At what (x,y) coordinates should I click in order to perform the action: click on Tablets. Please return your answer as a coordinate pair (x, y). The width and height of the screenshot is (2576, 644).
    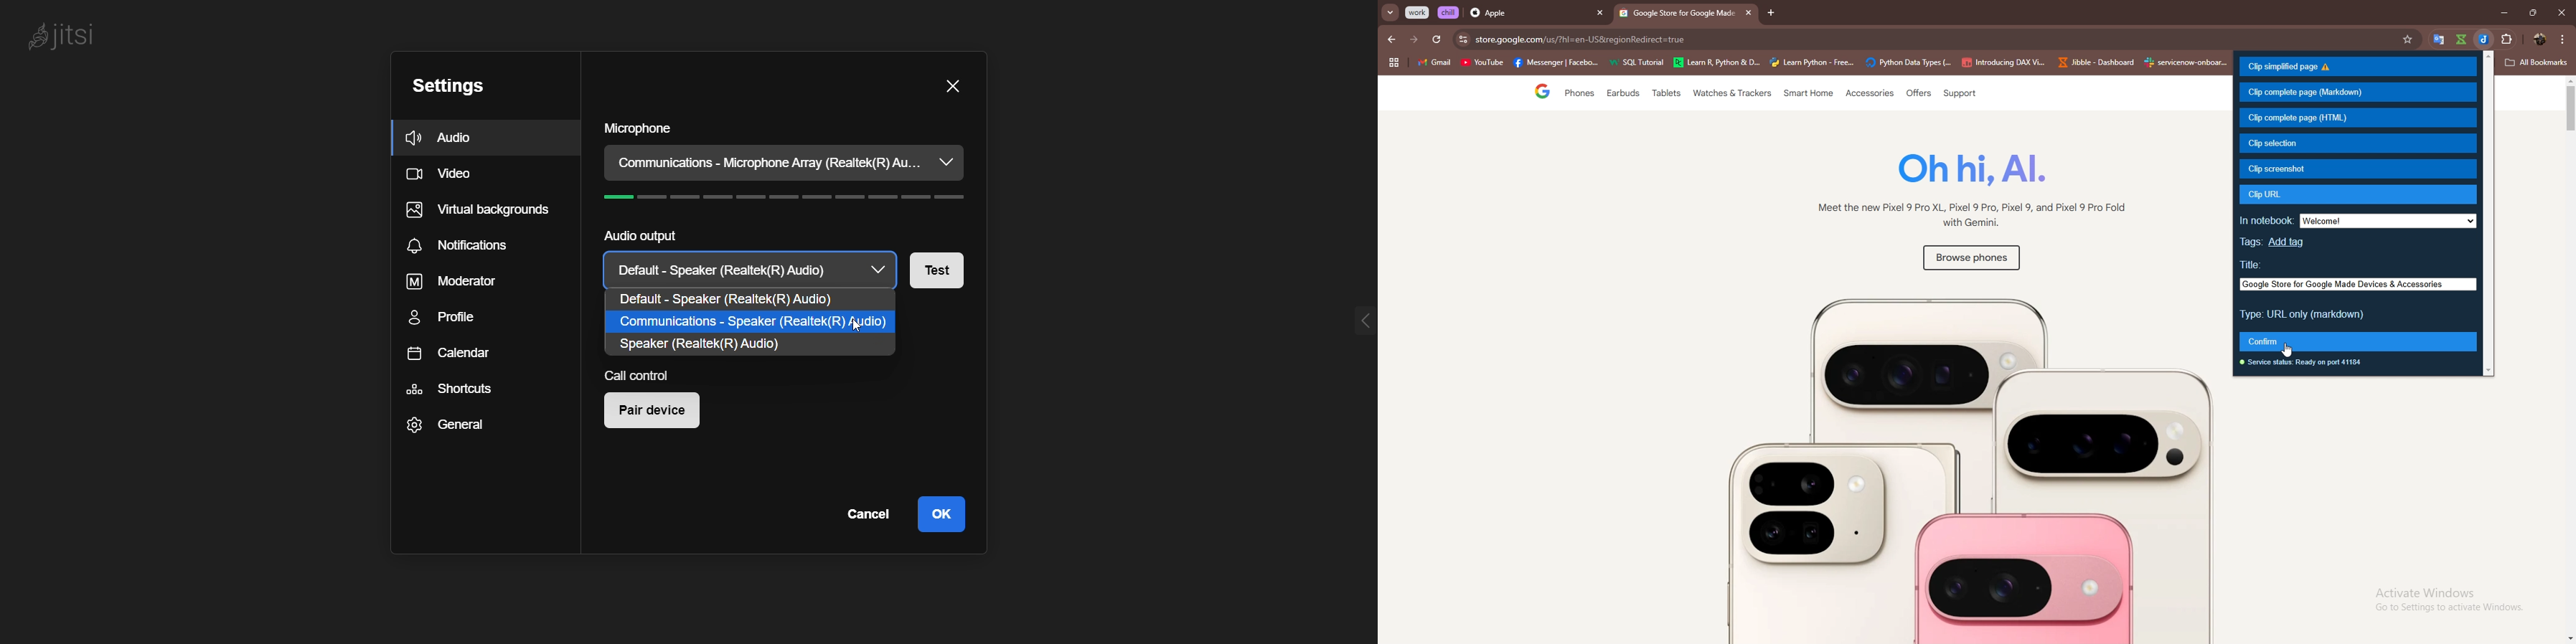
    Looking at the image, I should click on (1666, 95).